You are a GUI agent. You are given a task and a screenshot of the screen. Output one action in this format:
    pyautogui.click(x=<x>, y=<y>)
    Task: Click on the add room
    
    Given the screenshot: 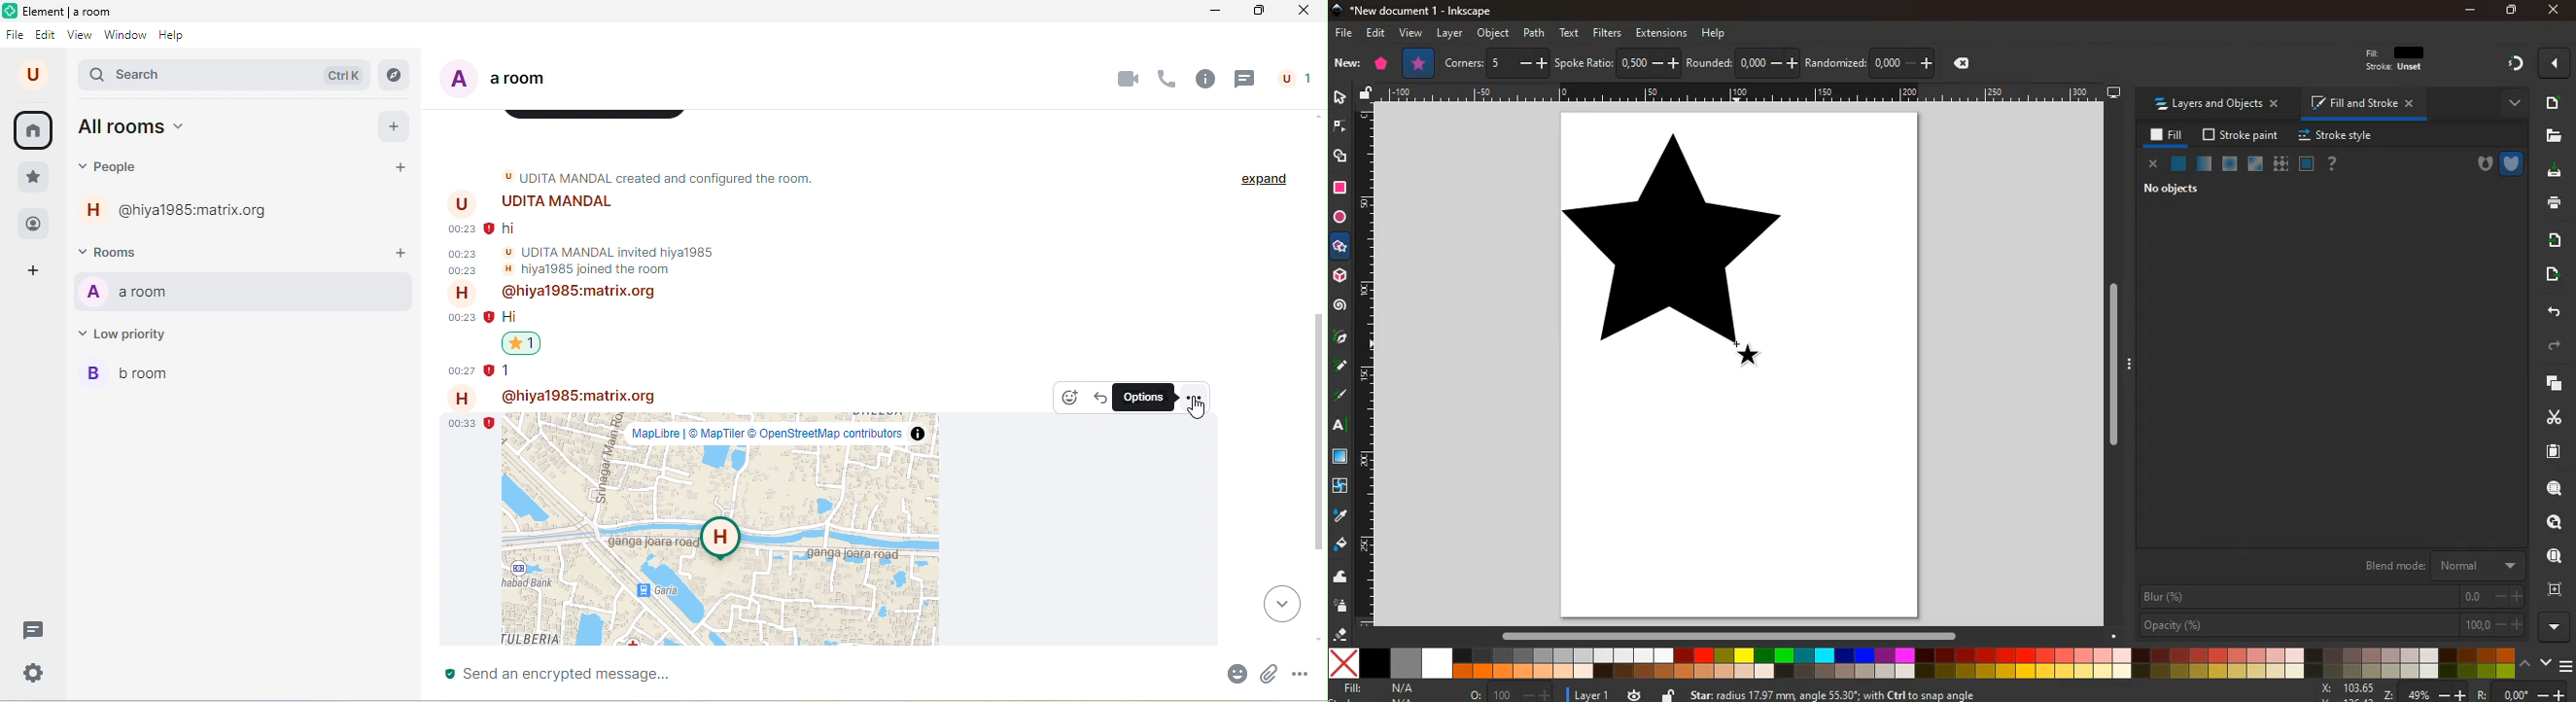 What is the action you would take?
    pyautogui.click(x=394, y=248)
    